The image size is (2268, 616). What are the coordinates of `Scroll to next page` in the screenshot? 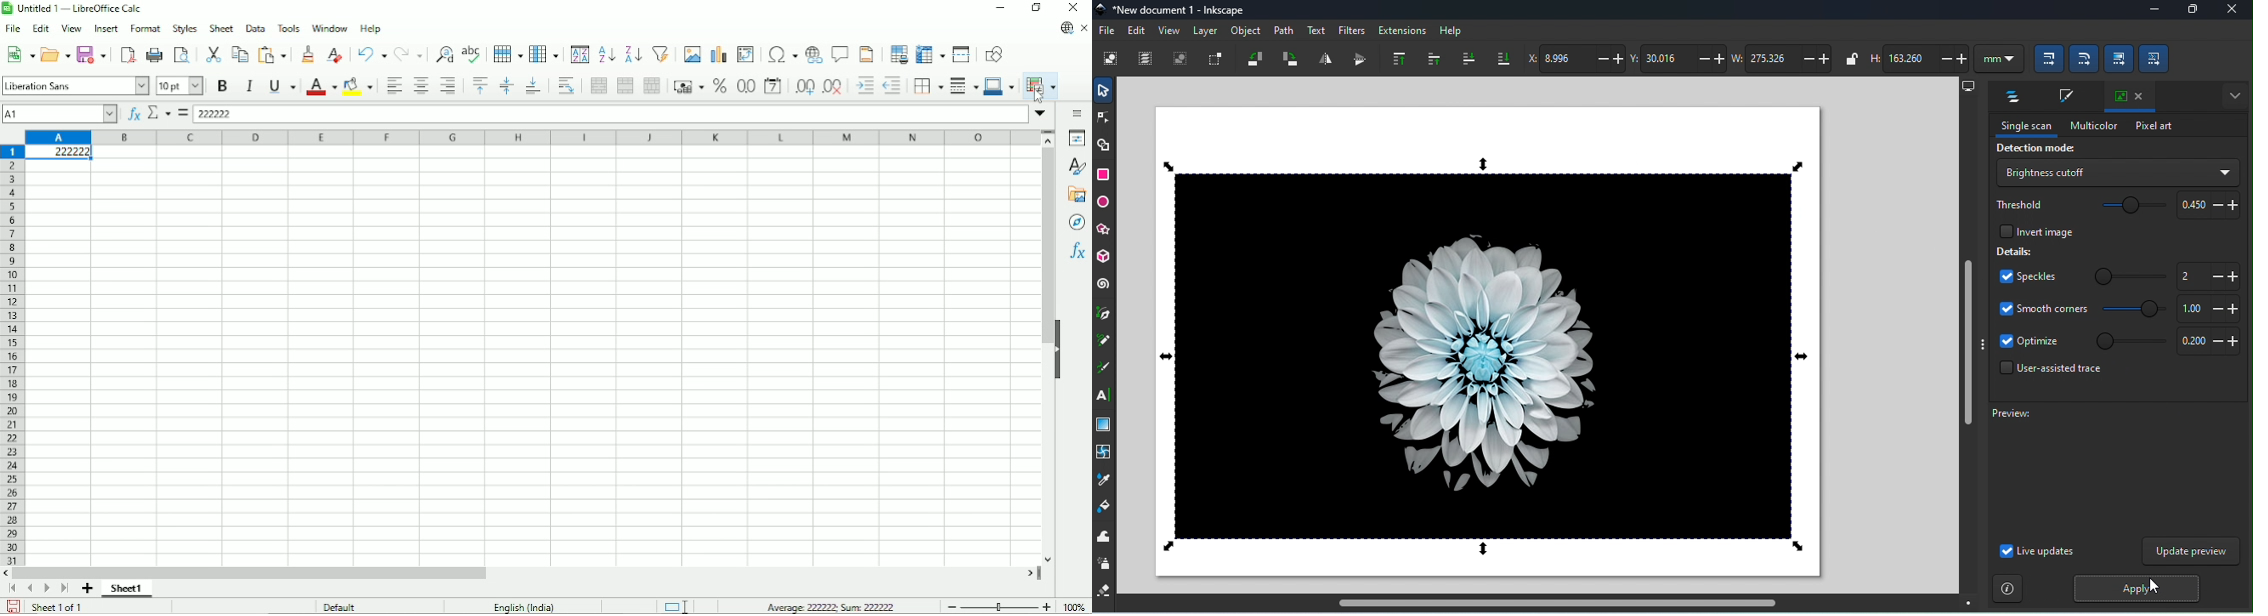 It's located at (47, 589).